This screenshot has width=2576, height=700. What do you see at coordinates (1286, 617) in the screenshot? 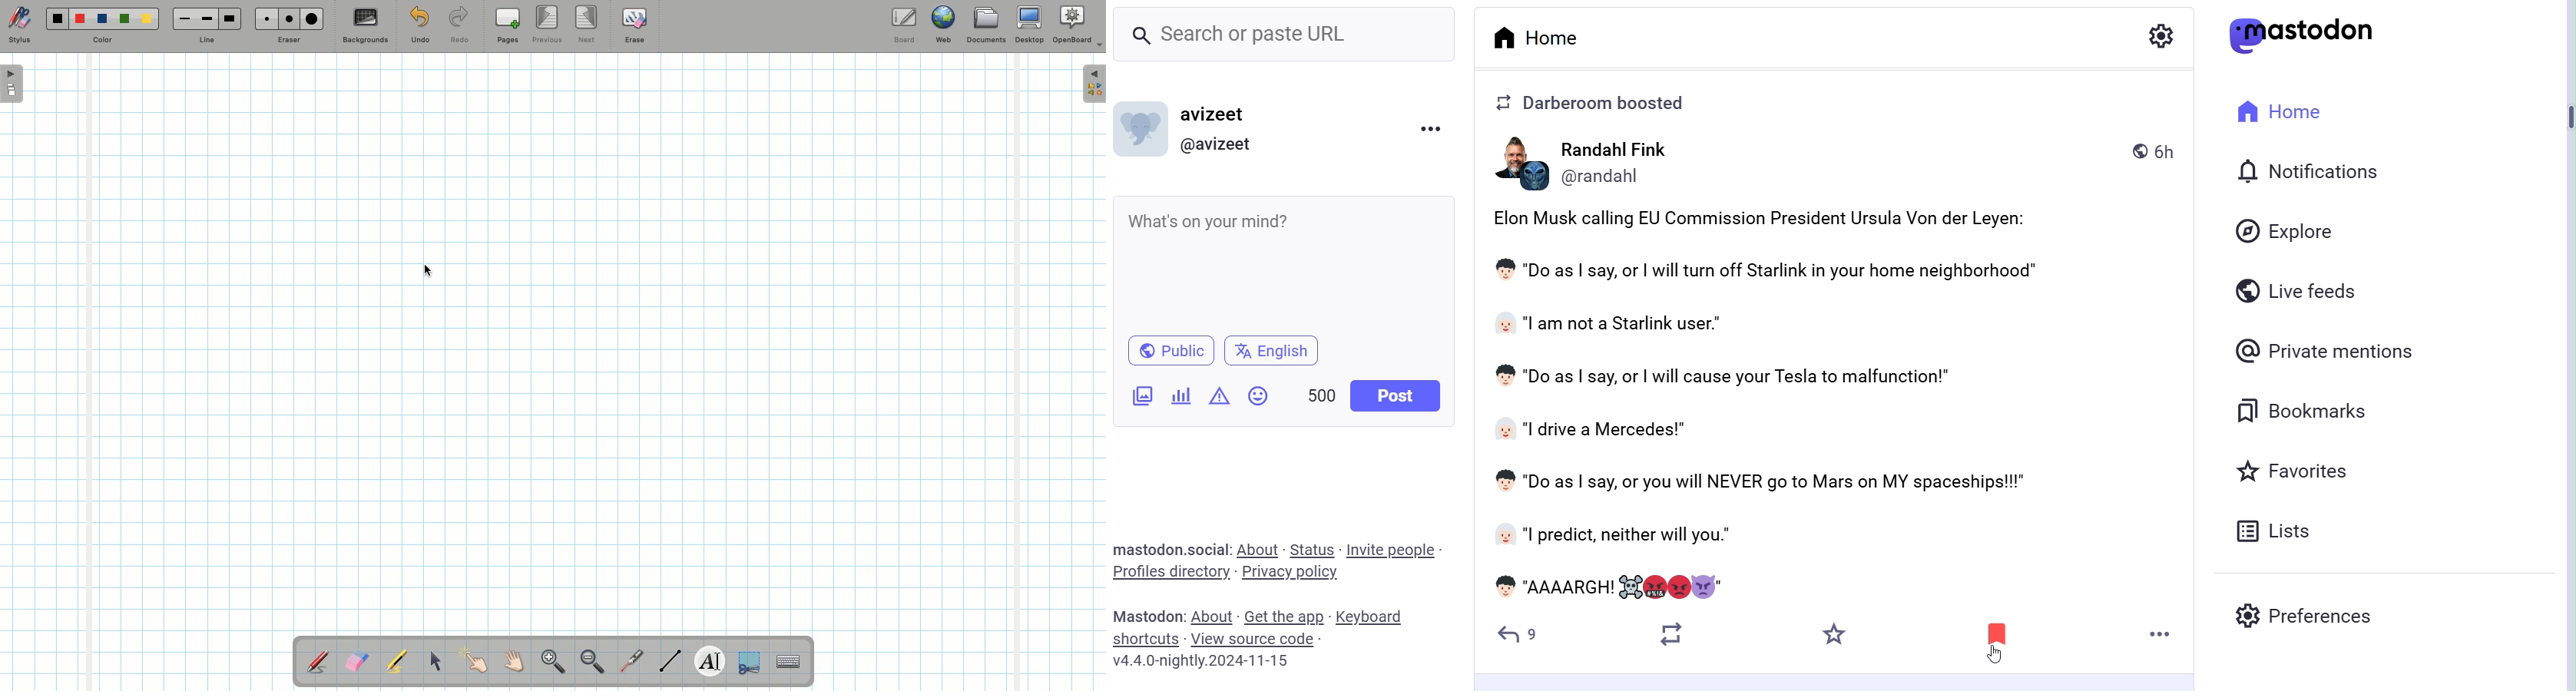
I see `Get the App` at bounding box center [1286, 617].